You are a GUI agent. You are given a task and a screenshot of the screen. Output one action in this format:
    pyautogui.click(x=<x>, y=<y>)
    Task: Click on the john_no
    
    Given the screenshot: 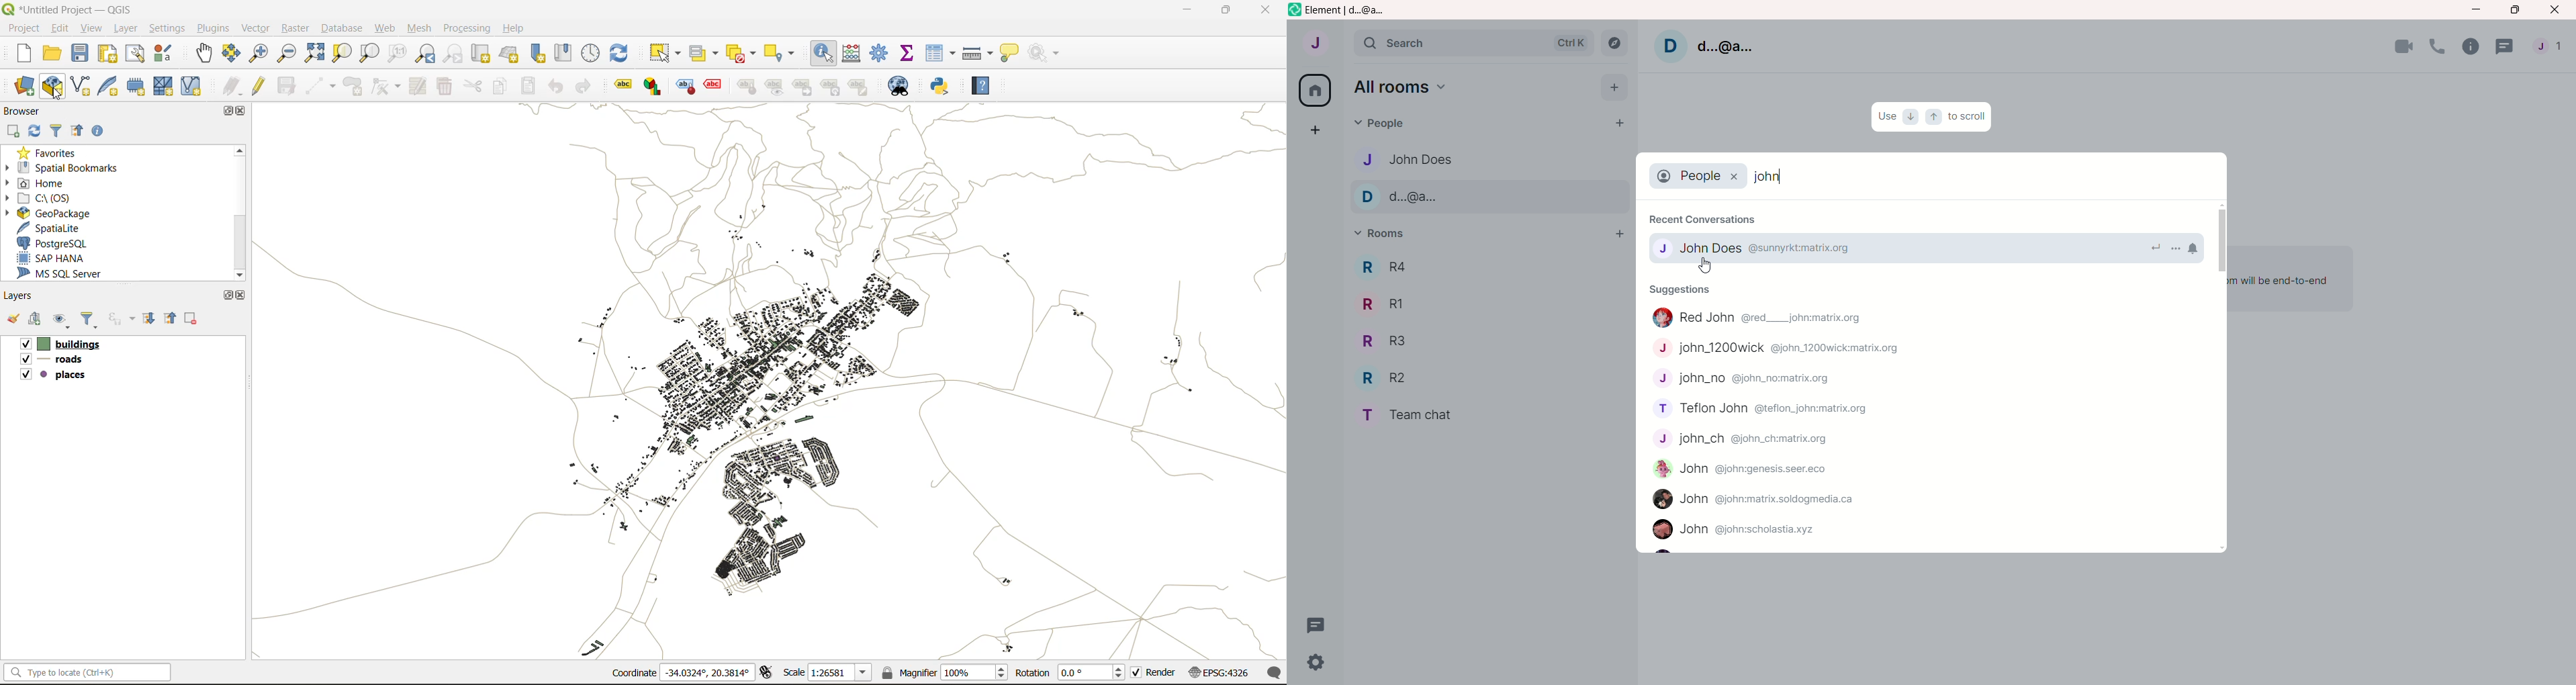 What is the action you would take?
    pyautogui.click(x=1749, y=379)
    